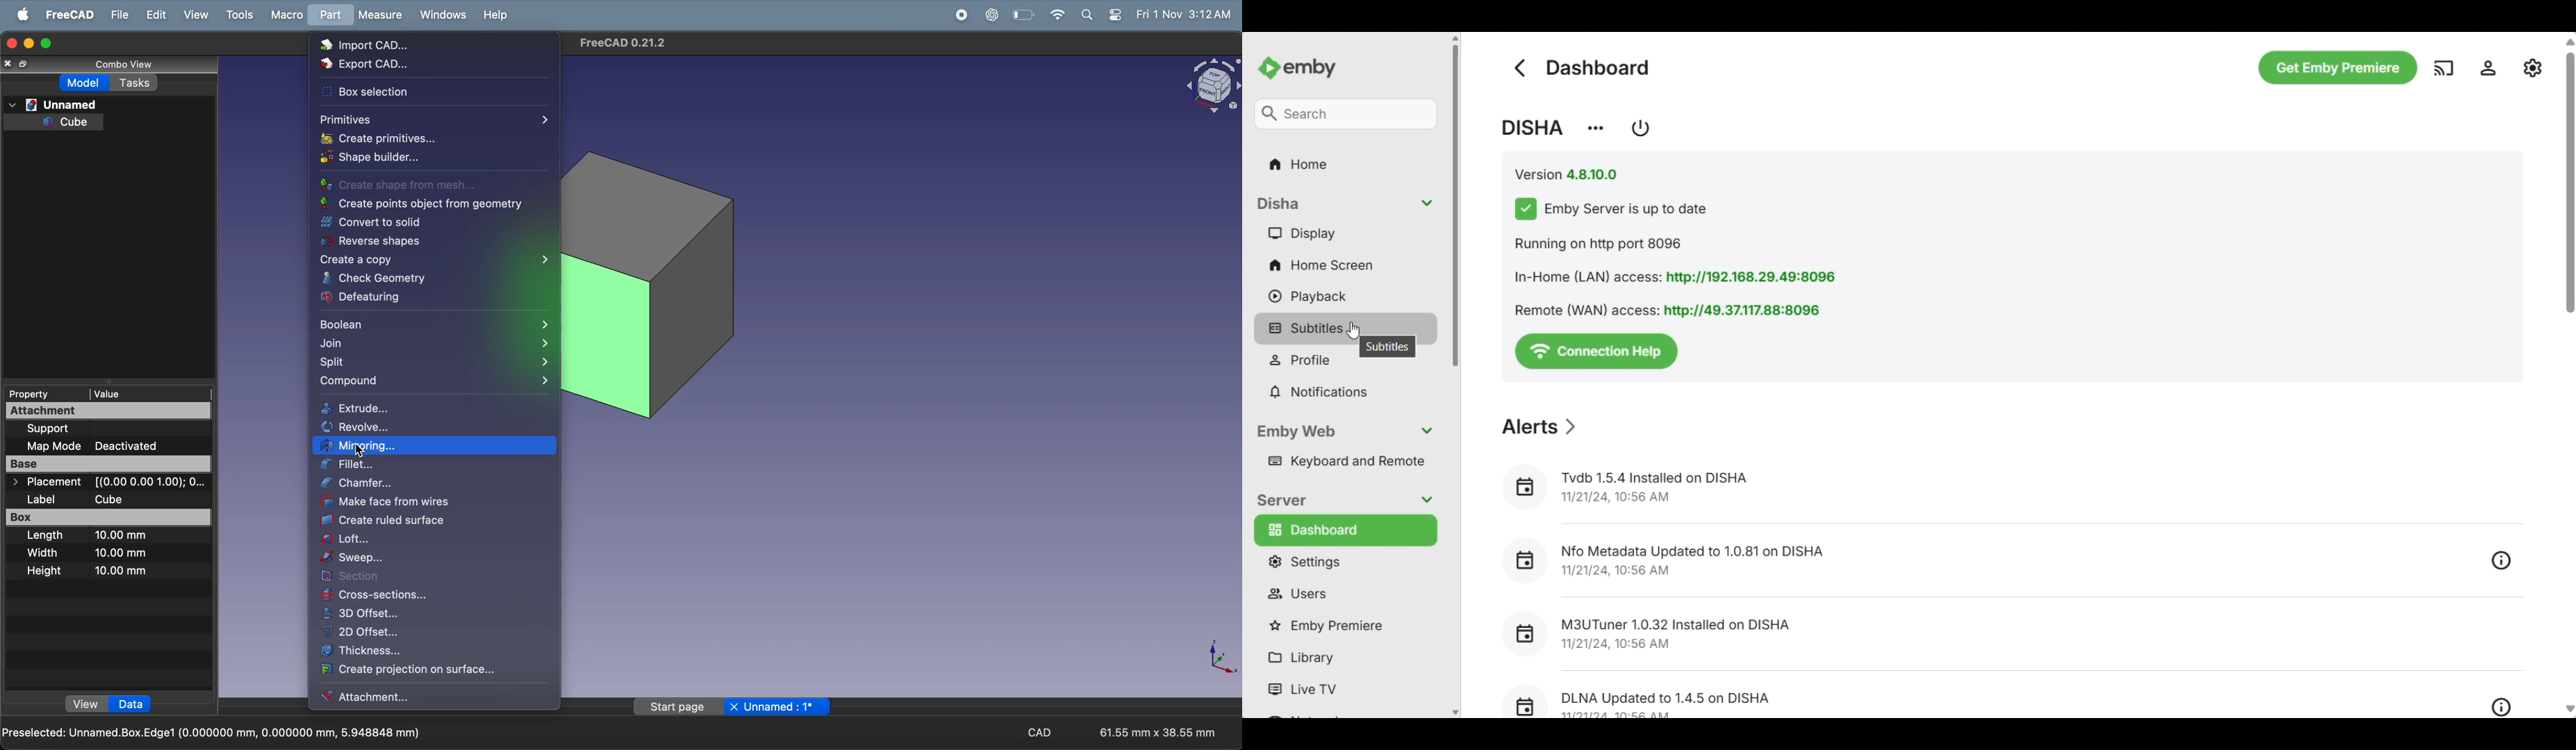  What do you see at coordinates (132, 703) in the screenshot?
I see `data` at bounding box center [132, 703].